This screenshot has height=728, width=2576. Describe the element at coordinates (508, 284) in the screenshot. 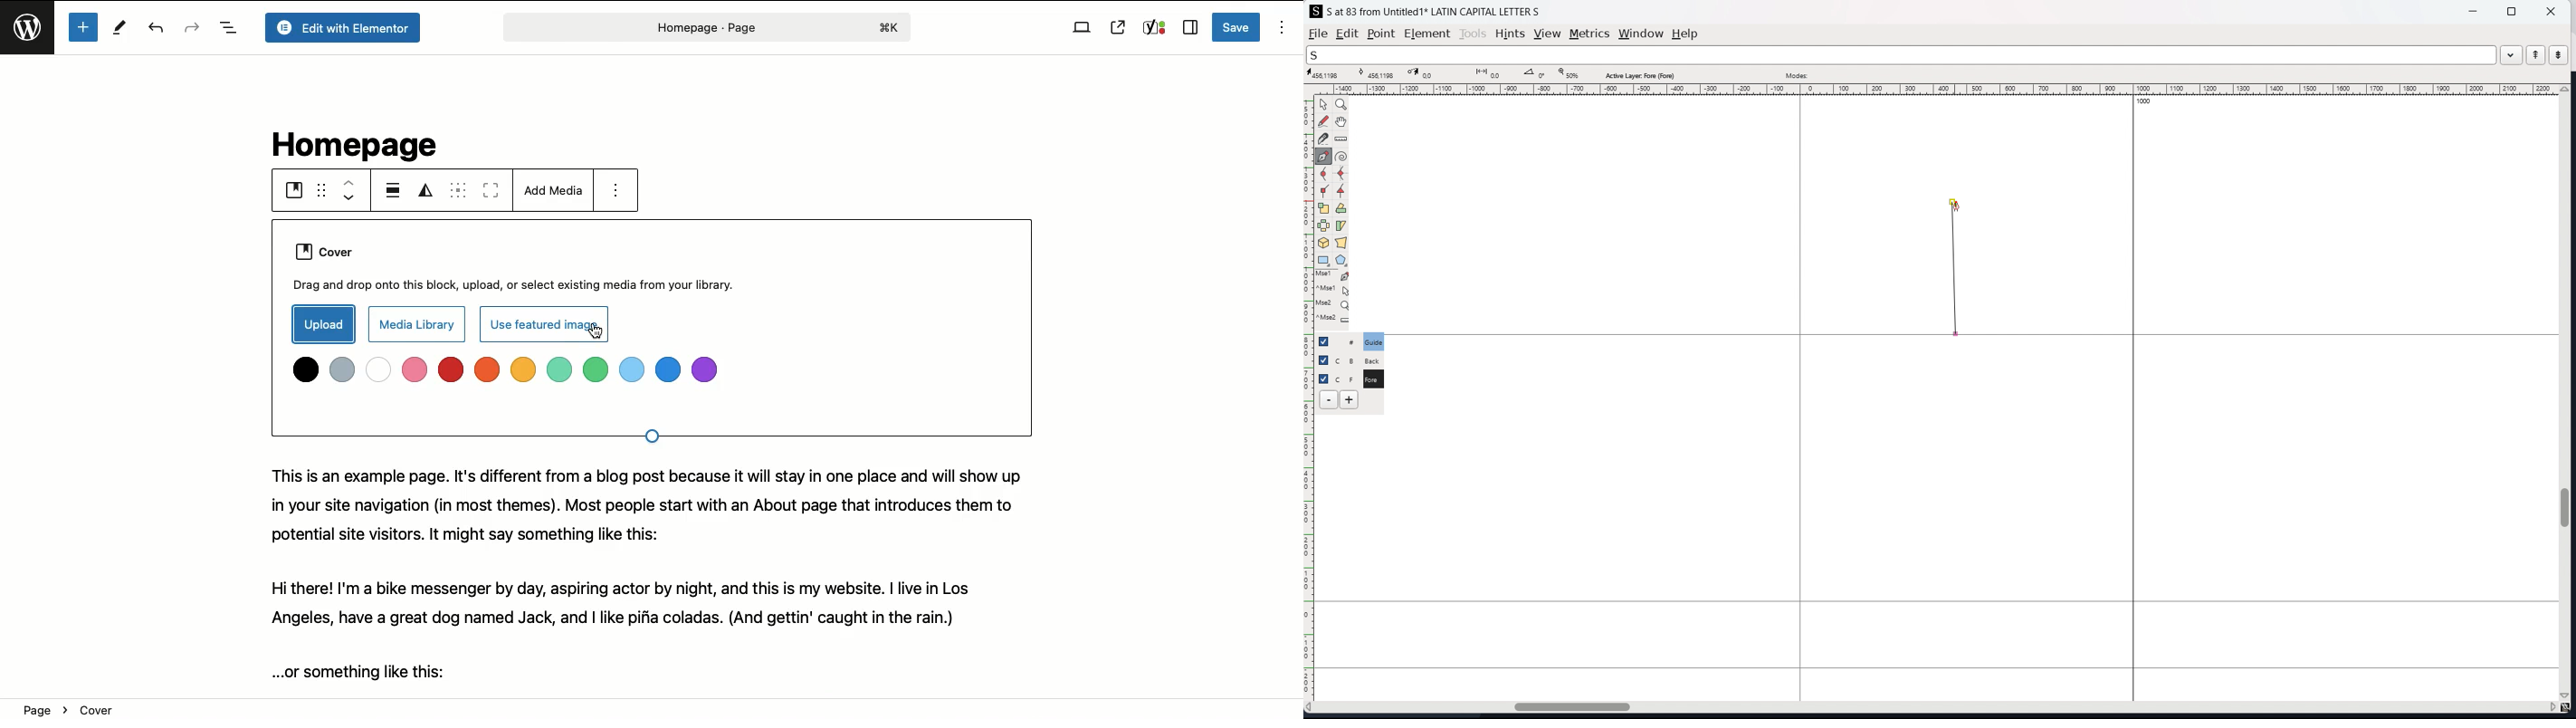

I see `Drag and drop` at that location.